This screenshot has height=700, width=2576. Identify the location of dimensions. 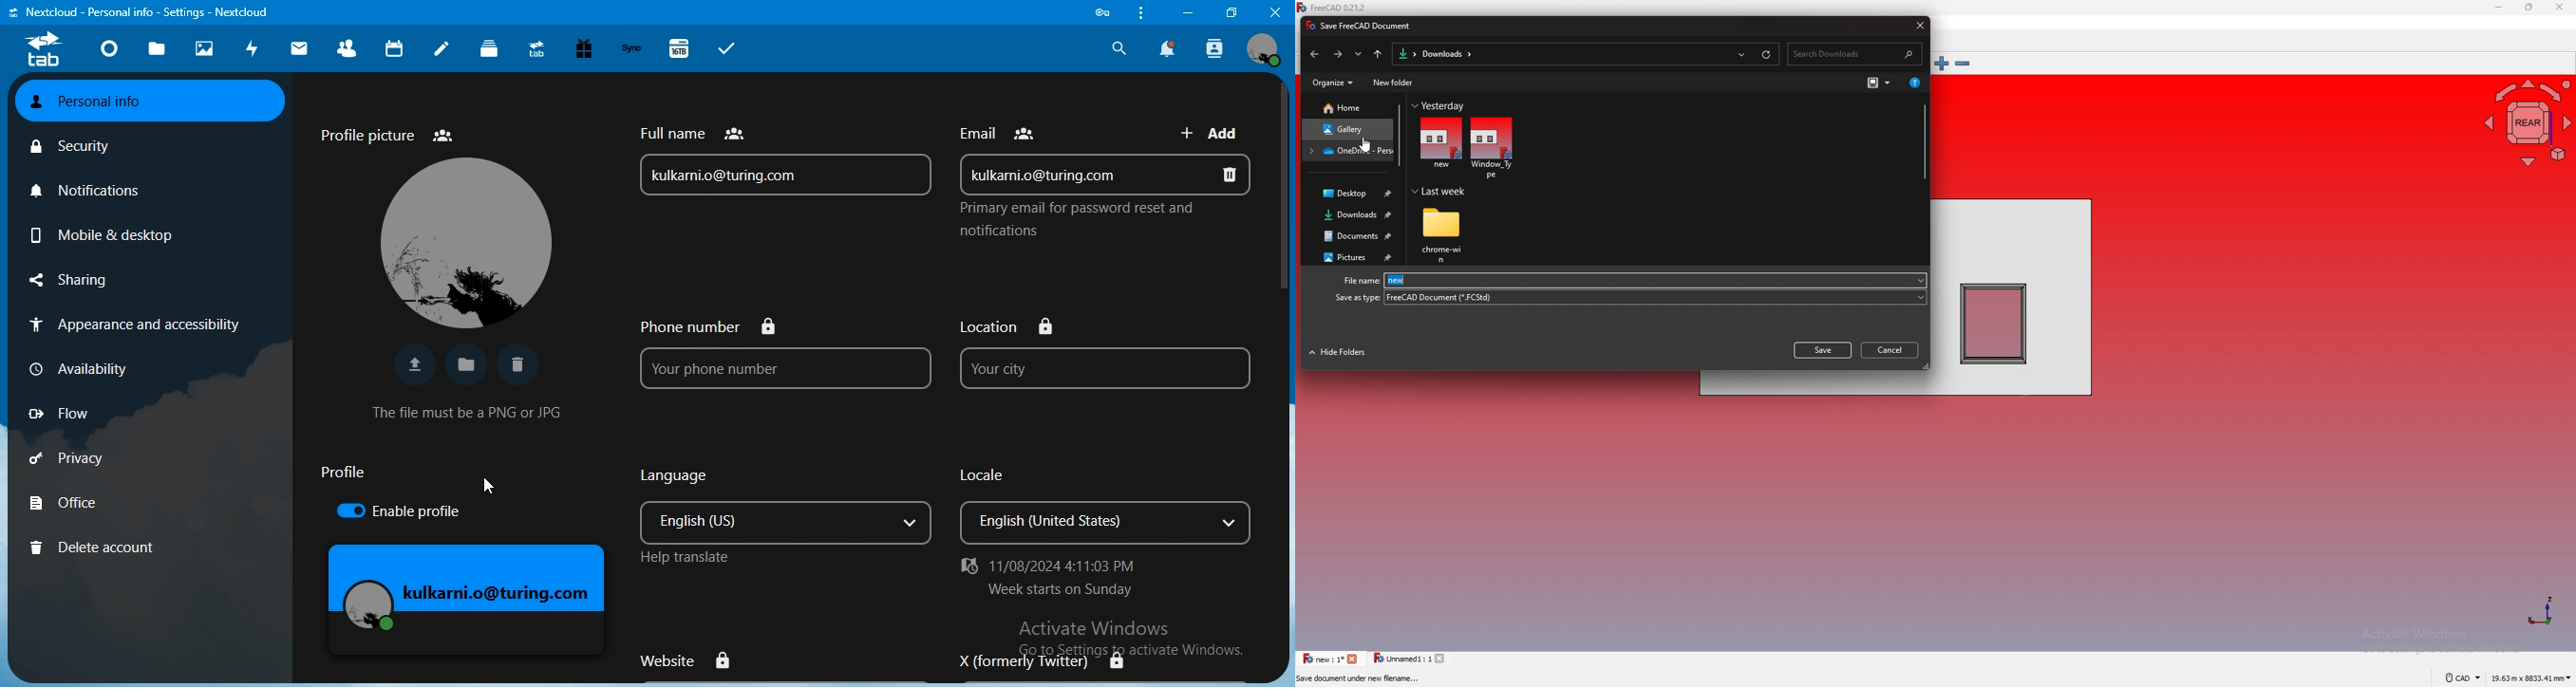
(2531, 678).